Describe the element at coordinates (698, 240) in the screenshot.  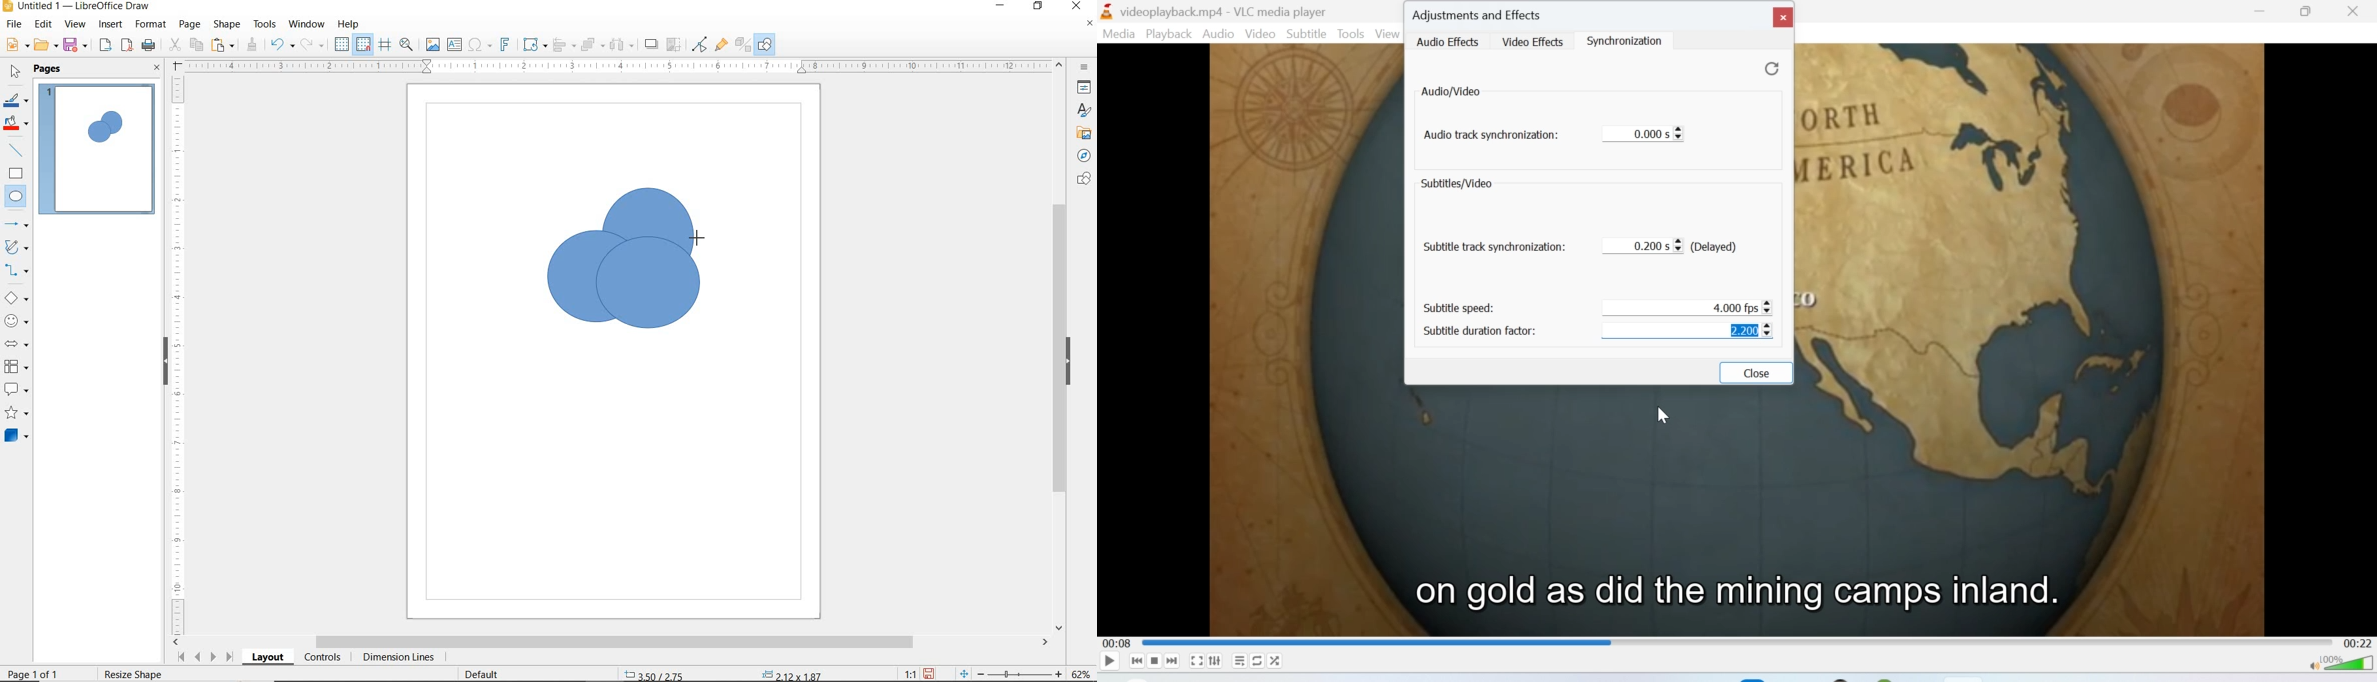
I see `ELLIPSE TOO AT DRAG` at that location.